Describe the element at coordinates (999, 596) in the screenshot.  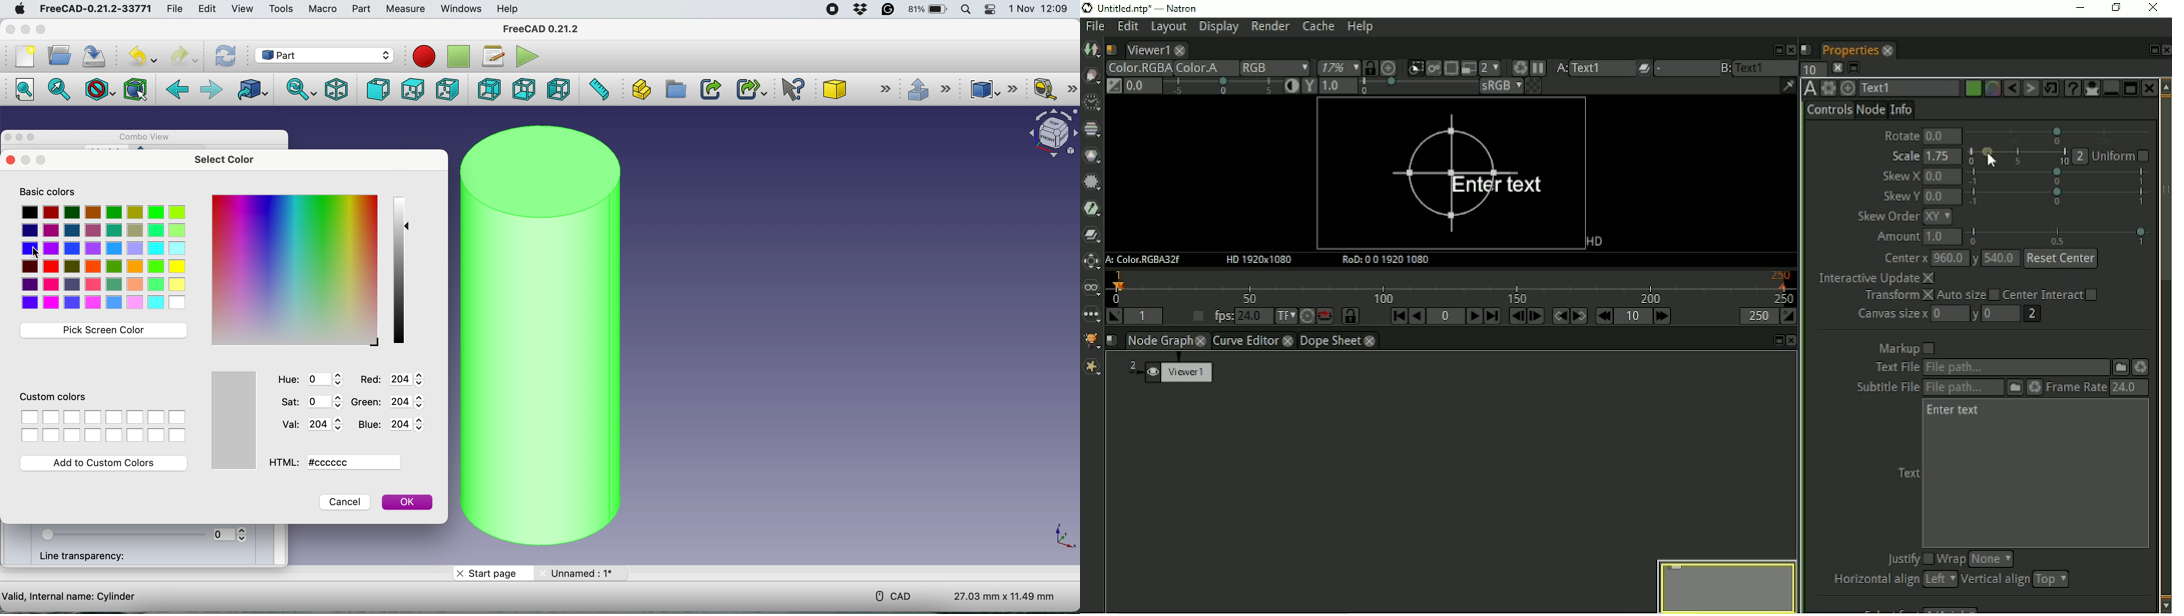
I see `dimensions` at that location.